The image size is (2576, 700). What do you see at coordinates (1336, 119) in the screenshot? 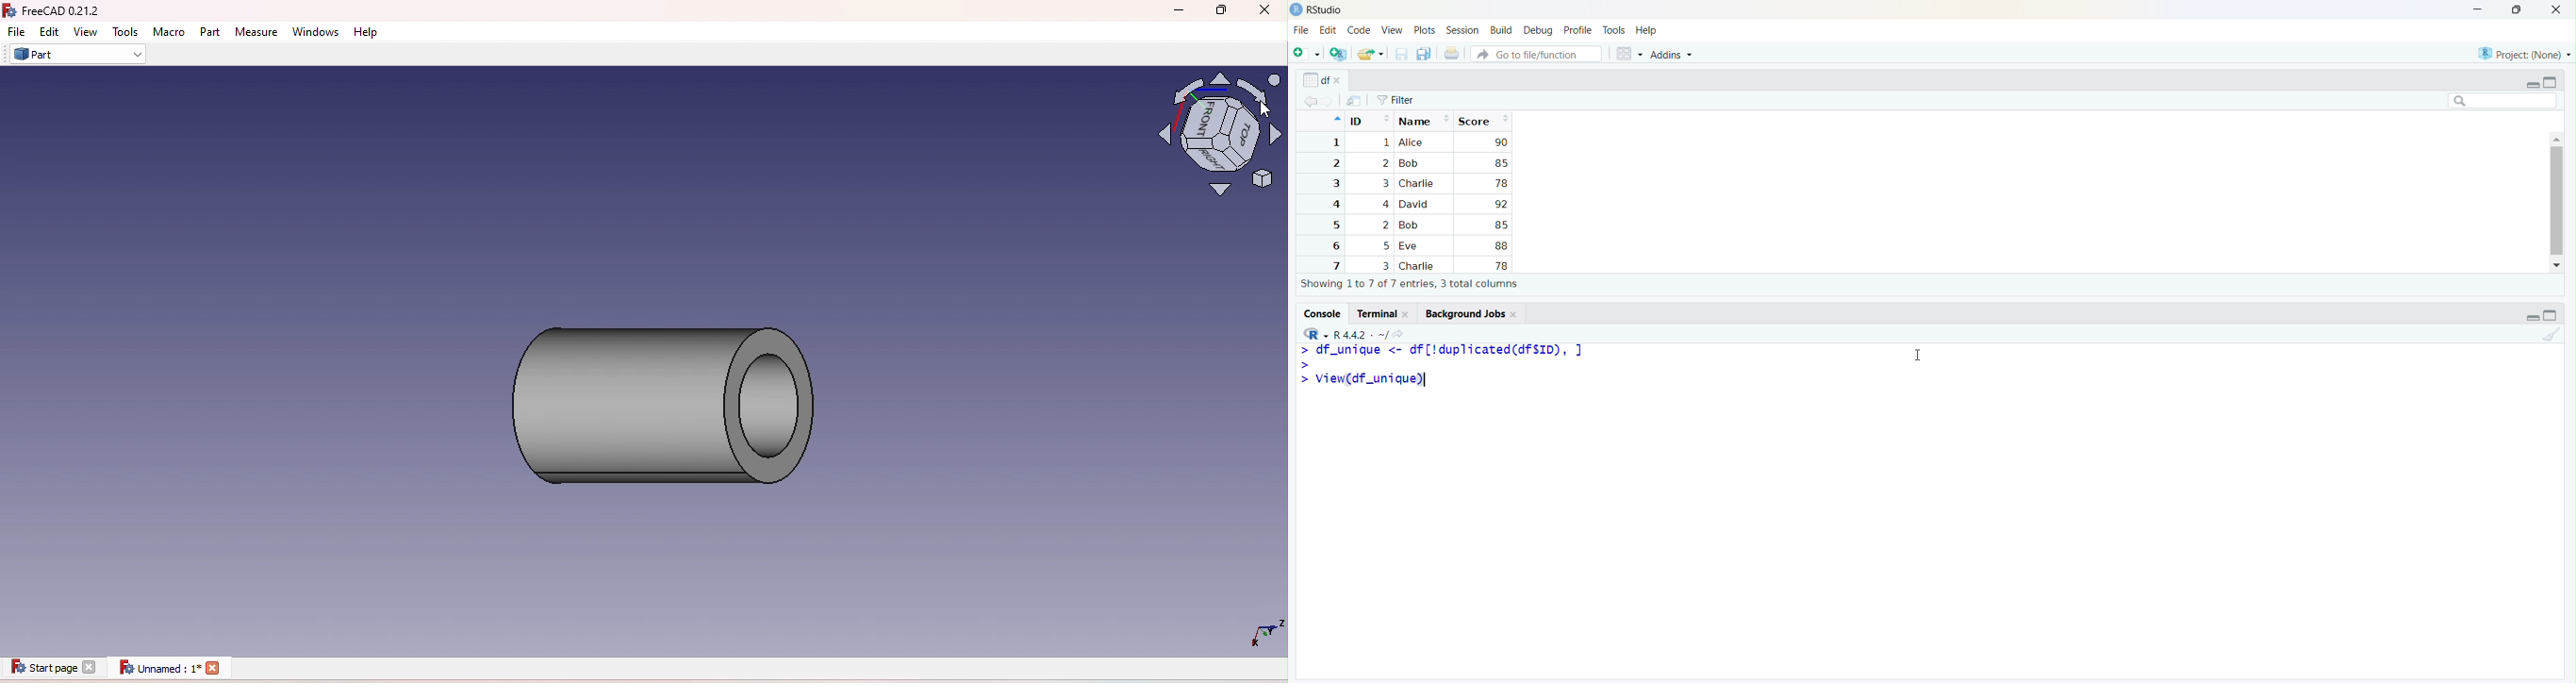
I see `up` at bounding box center [1336, 119].